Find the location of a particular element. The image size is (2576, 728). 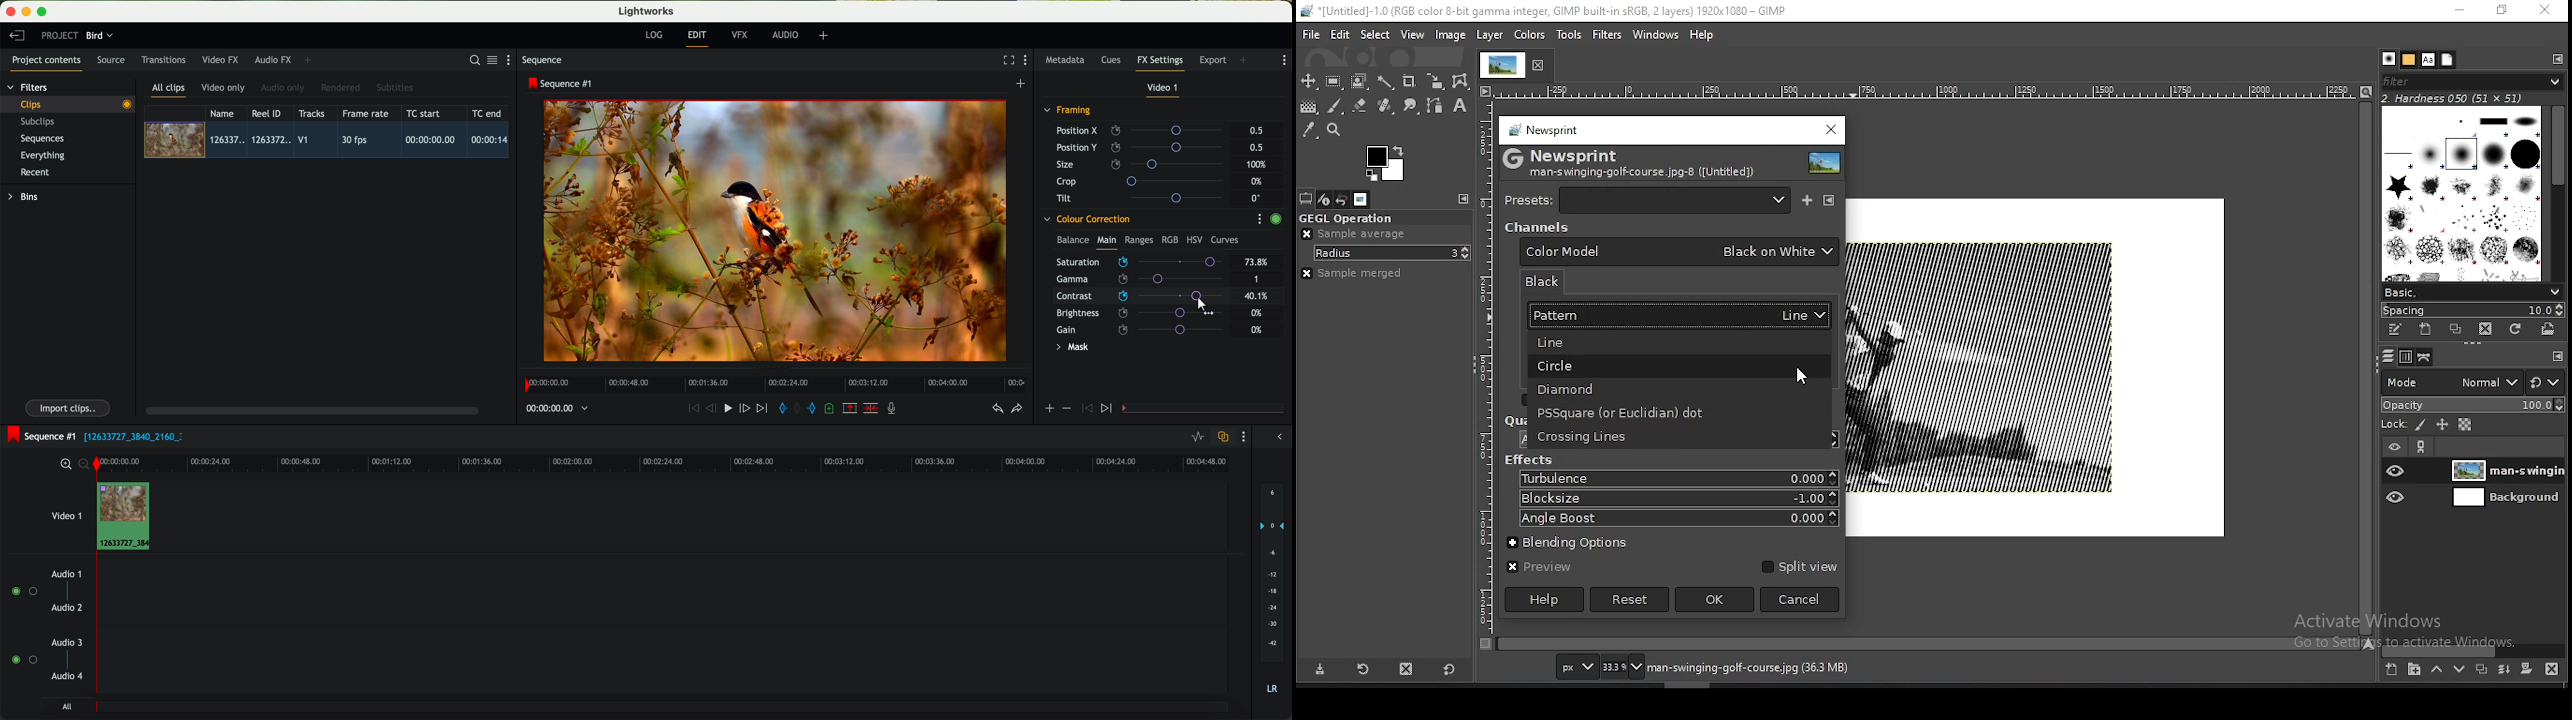

blending options is located at coordinates (1578, 540).